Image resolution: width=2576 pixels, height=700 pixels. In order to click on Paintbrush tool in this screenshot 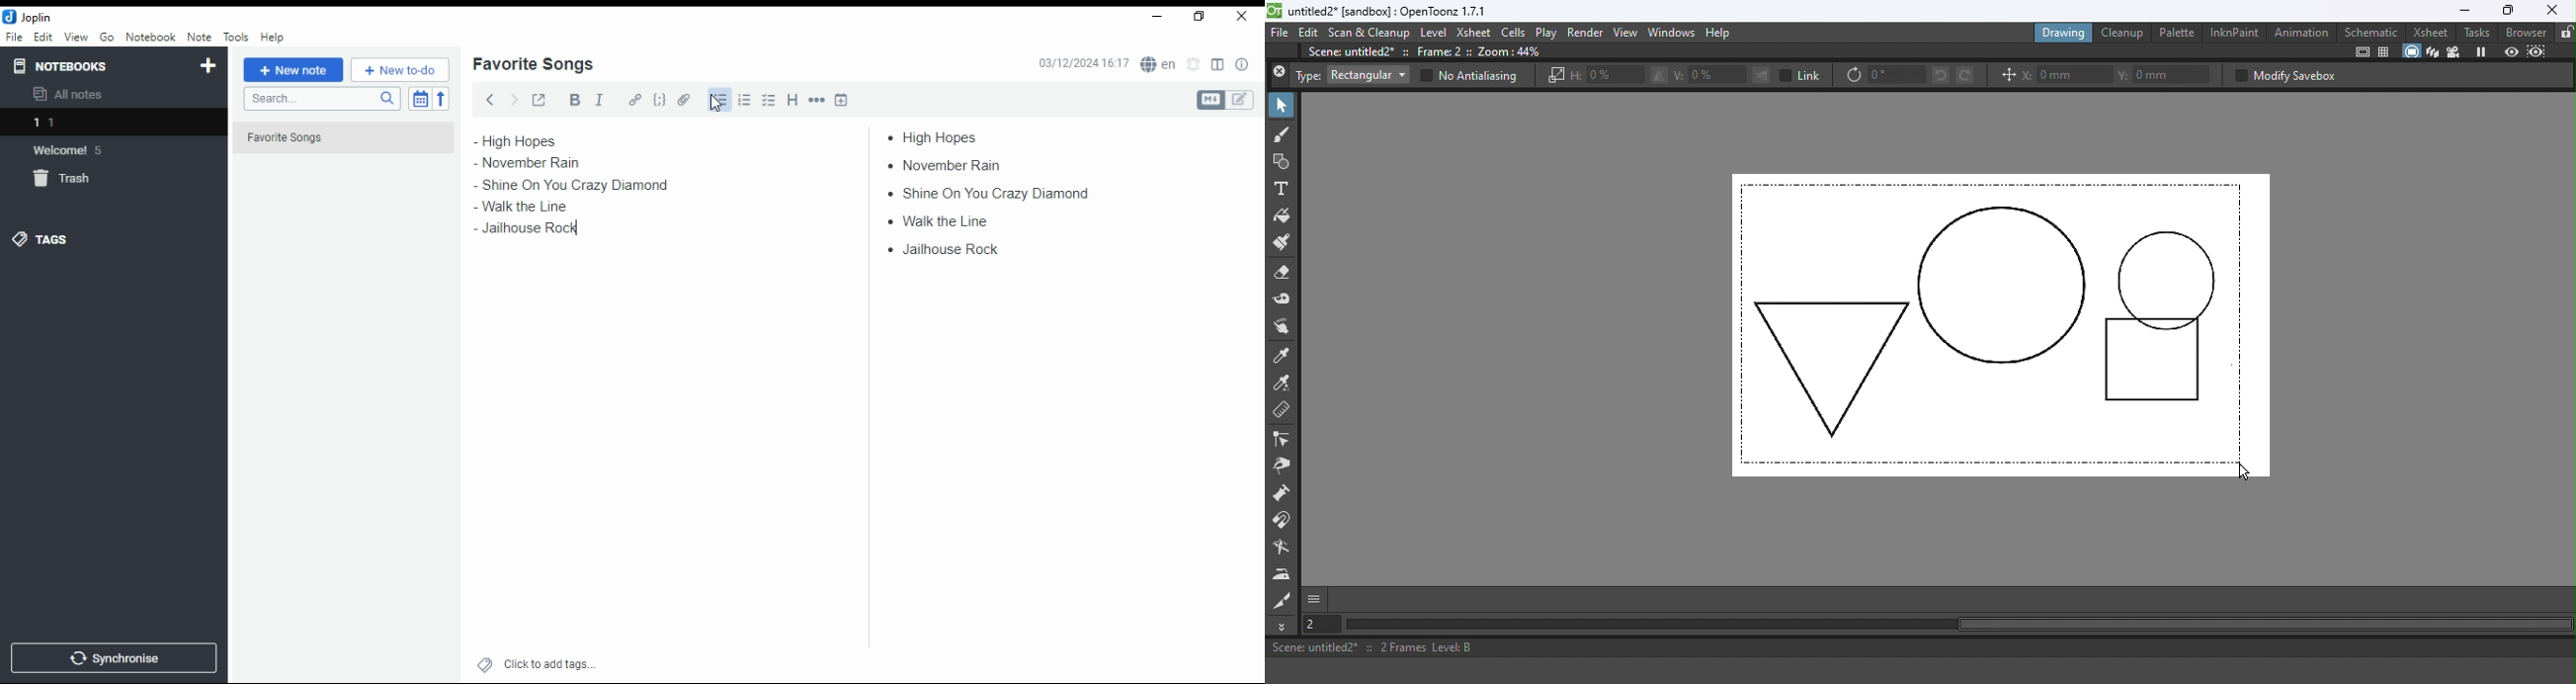, I will do `click(1284, 243)`.